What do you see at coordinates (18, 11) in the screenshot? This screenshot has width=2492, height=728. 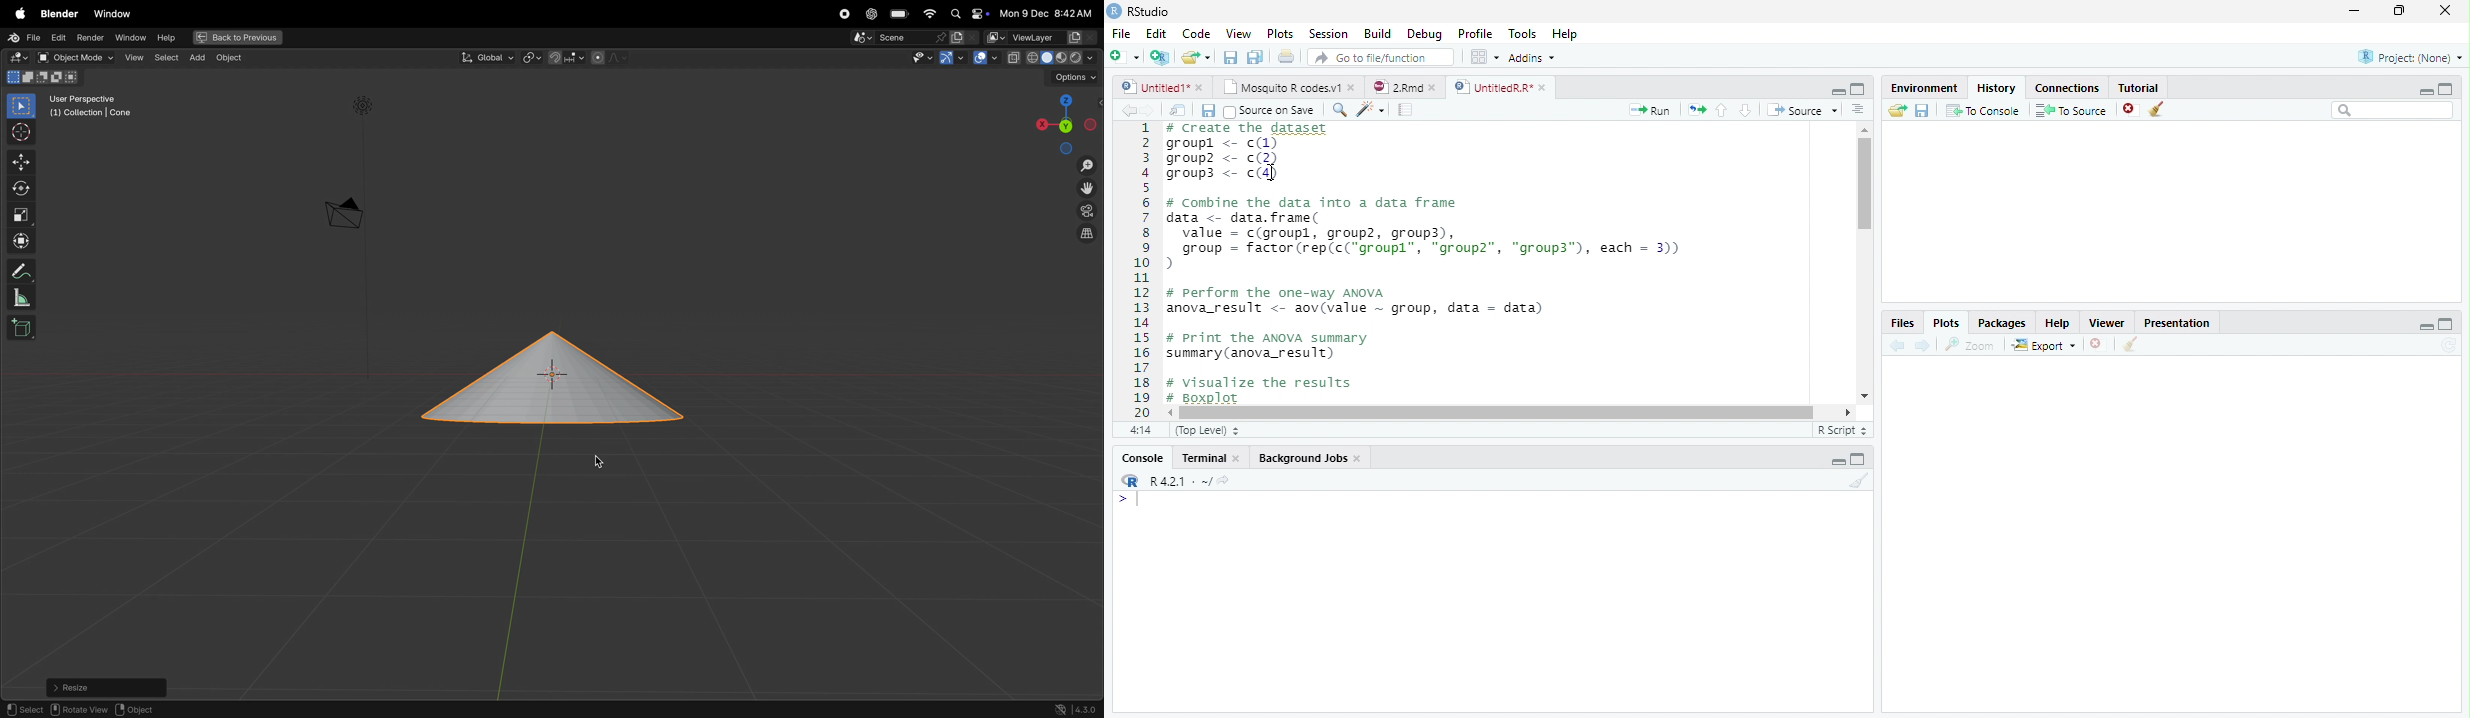 I see `apple menu` at bounding box center [18, 11].